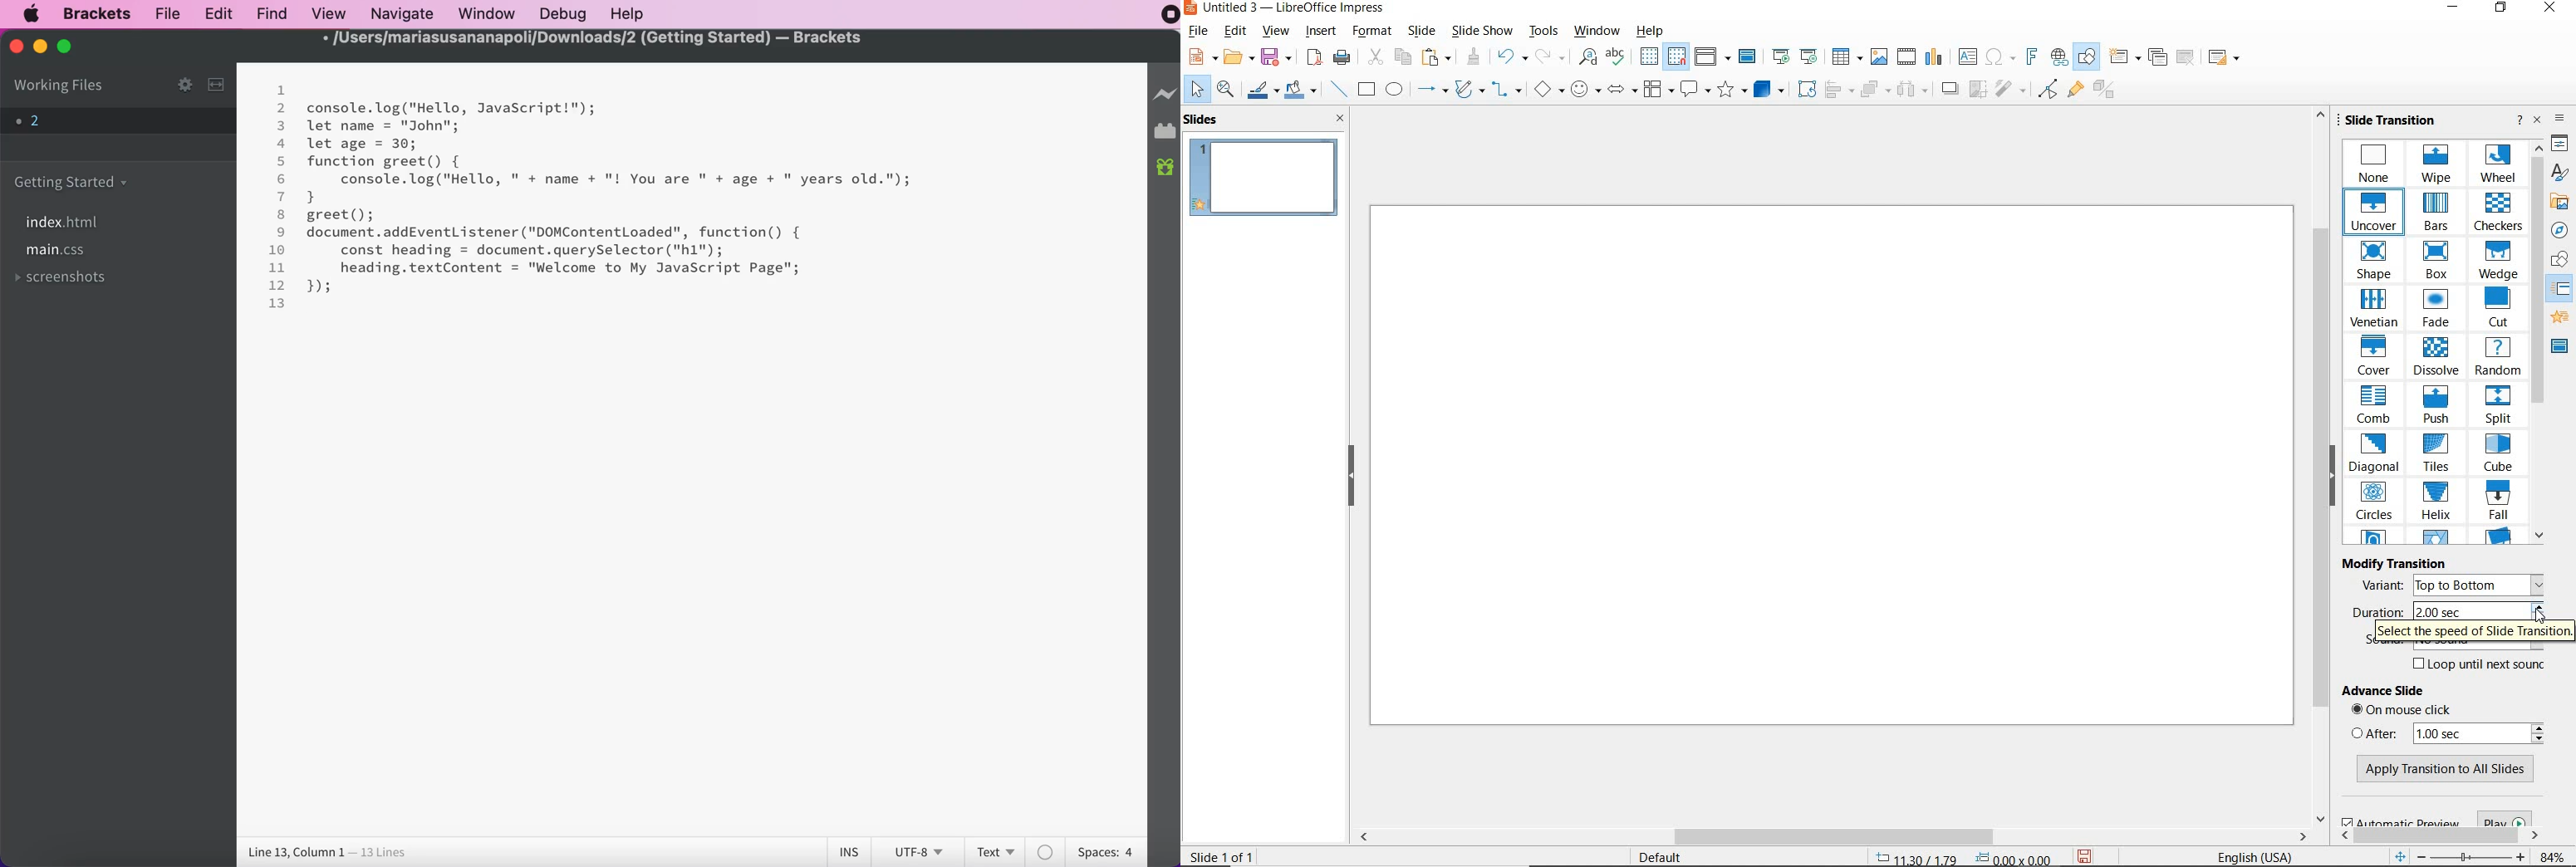 The width and height of the screenshot is (2576, 868). What do you see at coordinates (1367, 89) in the screenshot?
I see `RECTANGLE` at bounding box center [1367, 89].